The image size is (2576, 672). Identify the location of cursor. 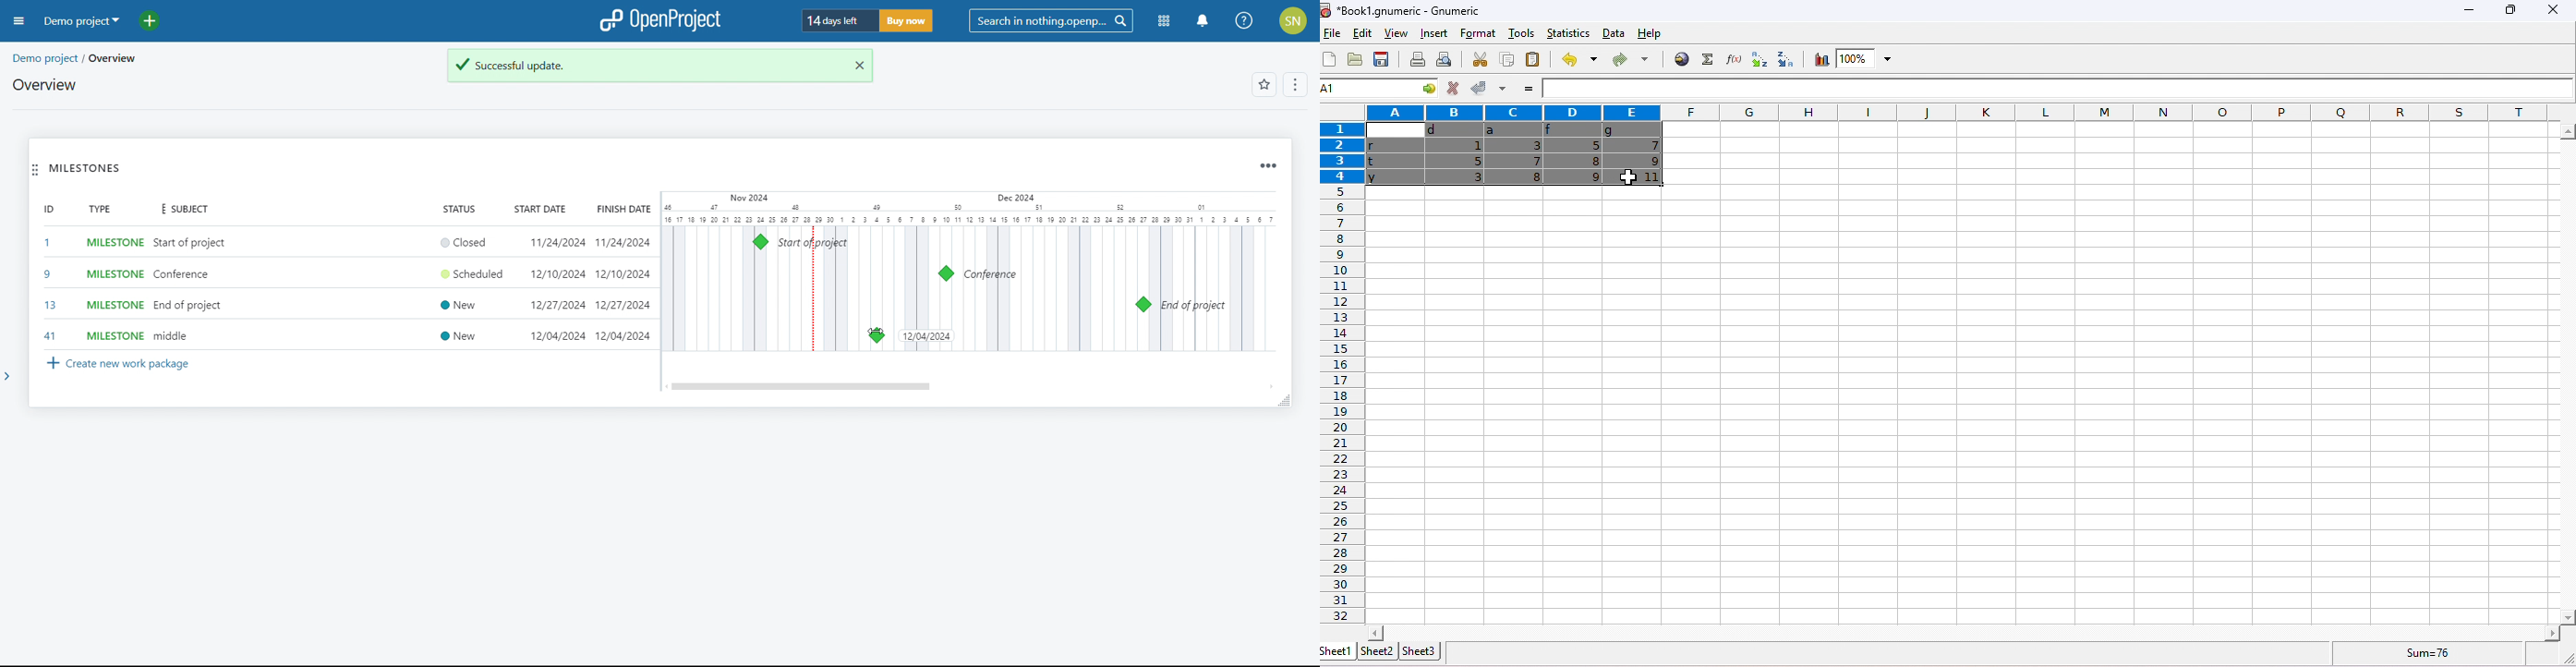
(876, 332).